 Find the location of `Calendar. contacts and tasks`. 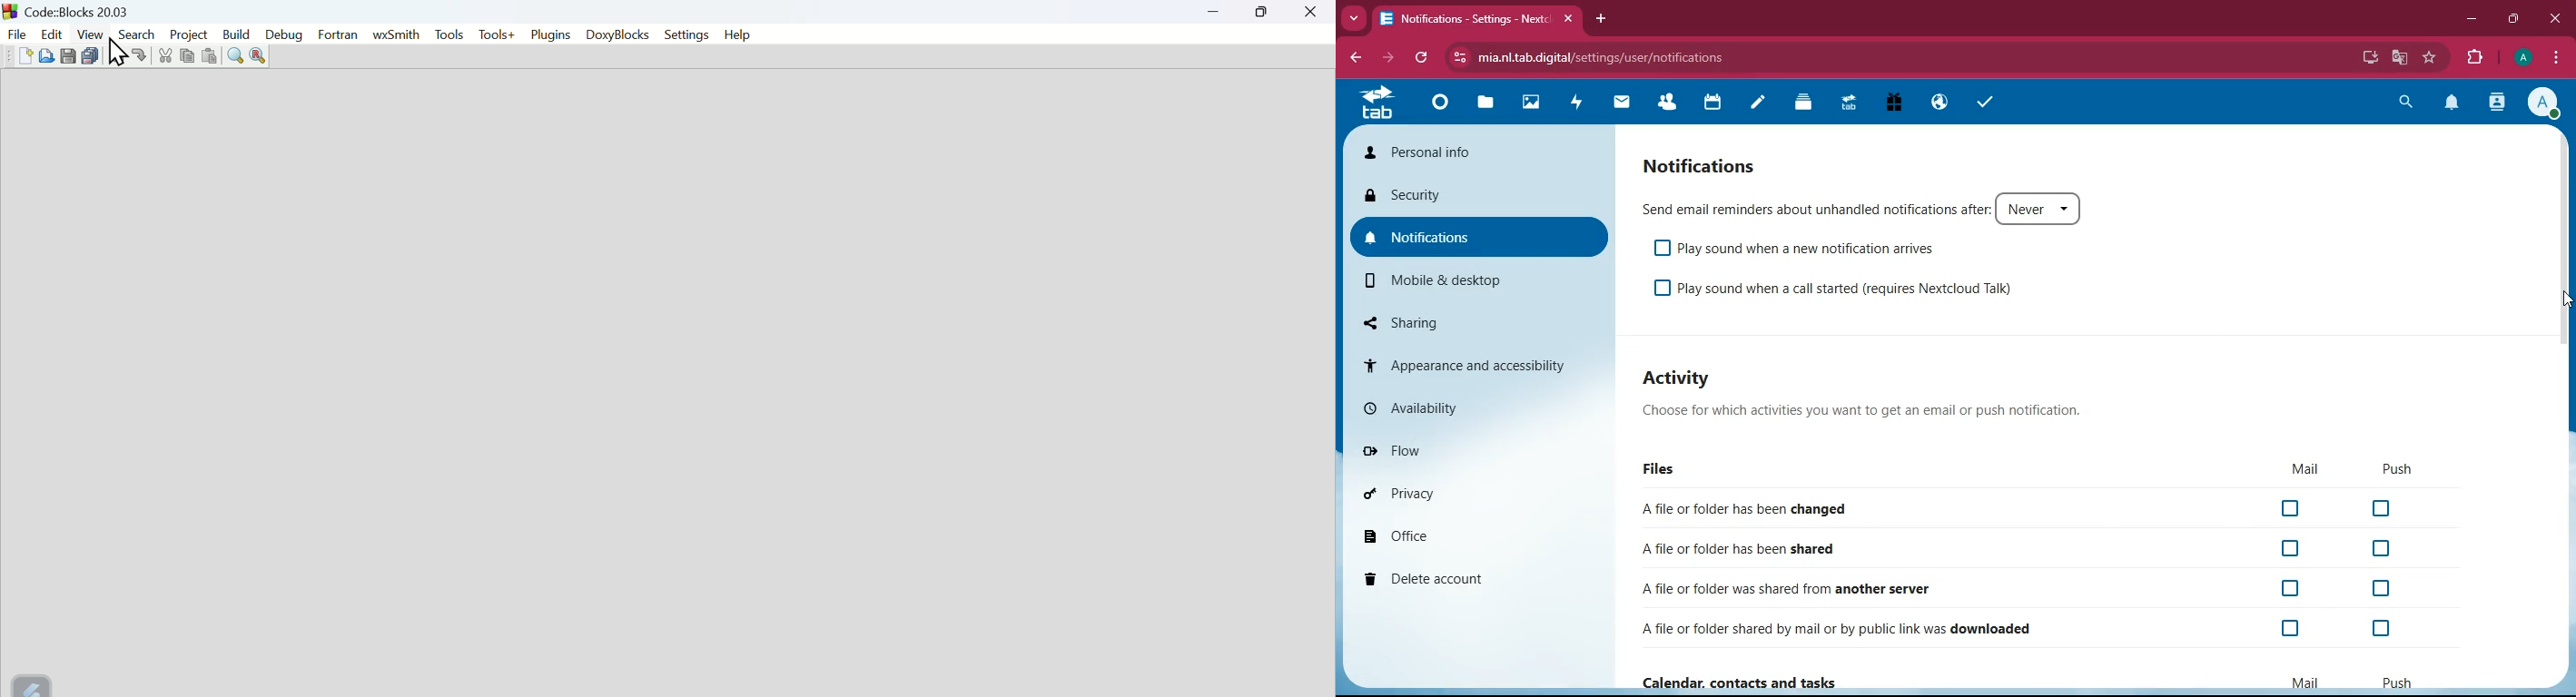

Calendar. contacts and tasks is located at coordinates (1747, 681).